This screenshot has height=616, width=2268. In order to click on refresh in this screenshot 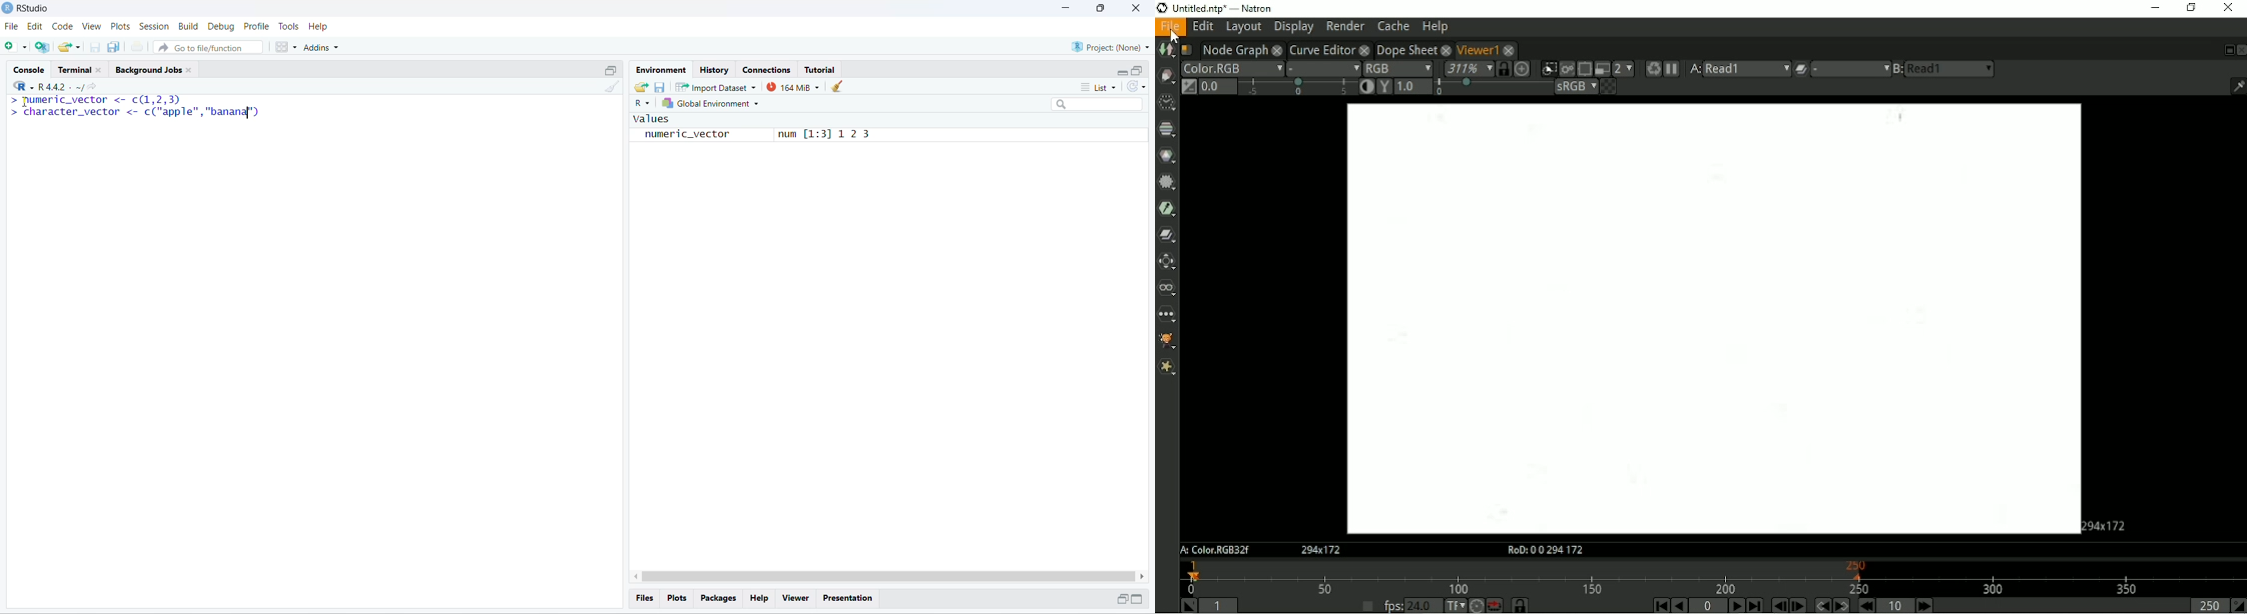, I will do `click(1137, 87)`.